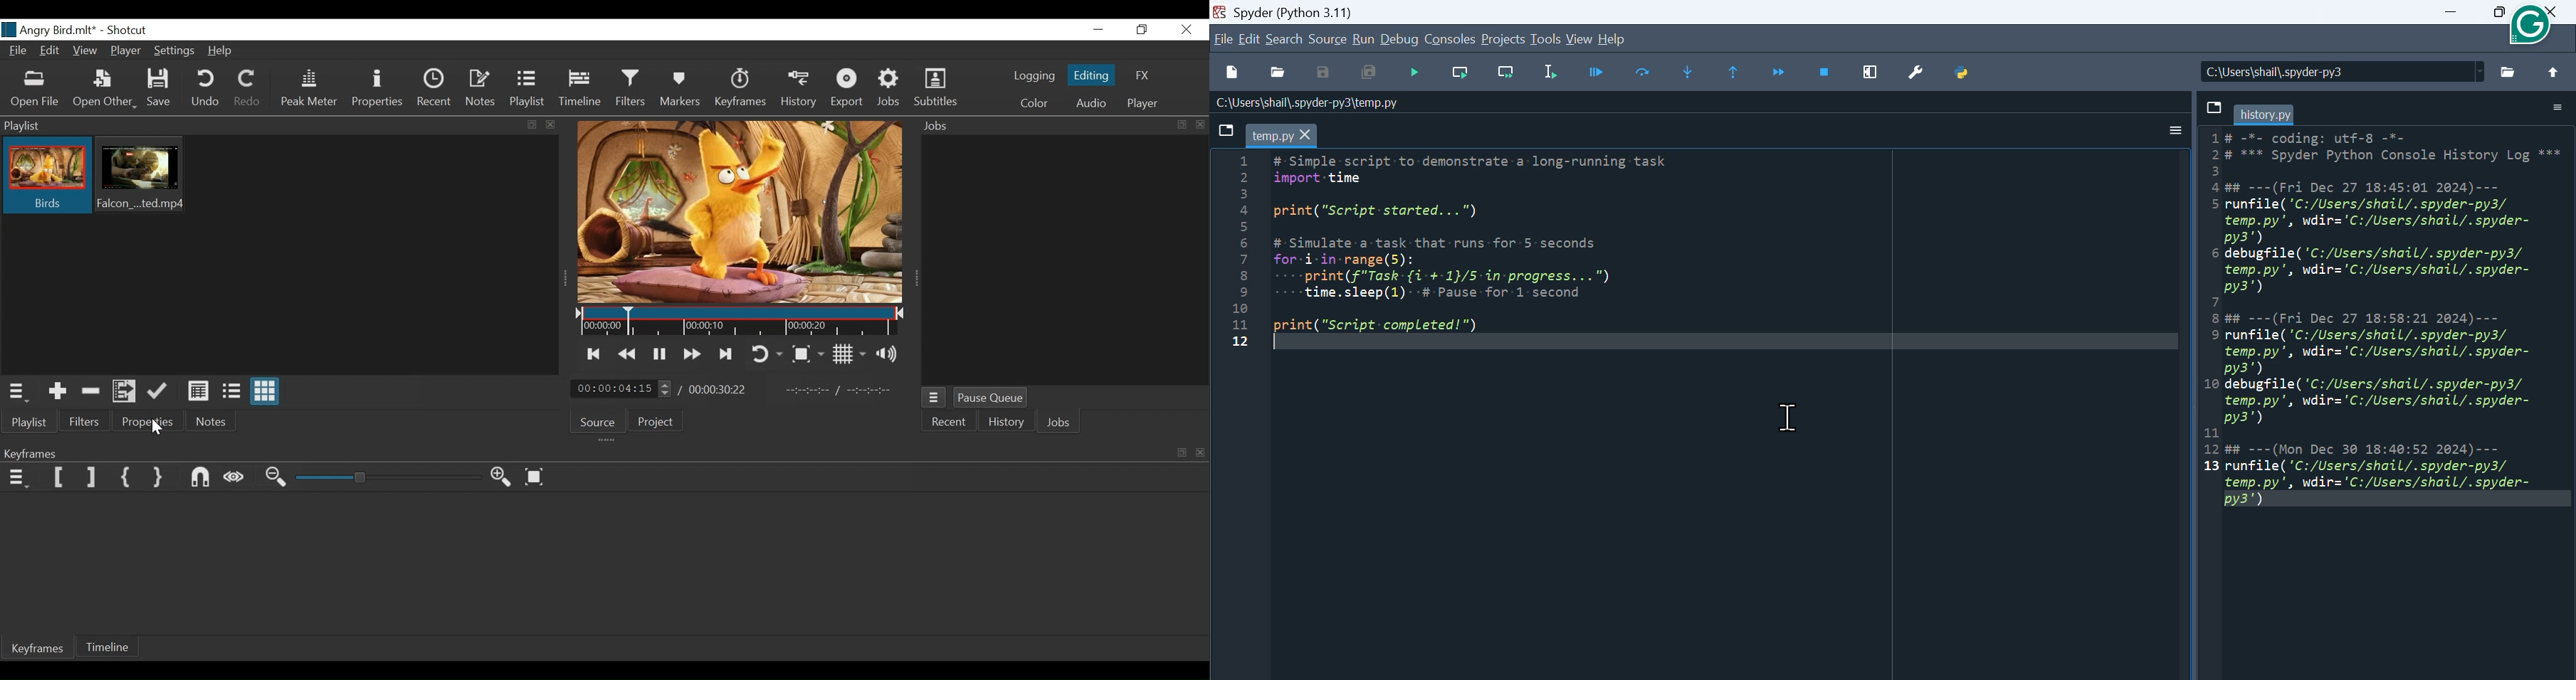  I want to click on Projects, so click(1503, 39).